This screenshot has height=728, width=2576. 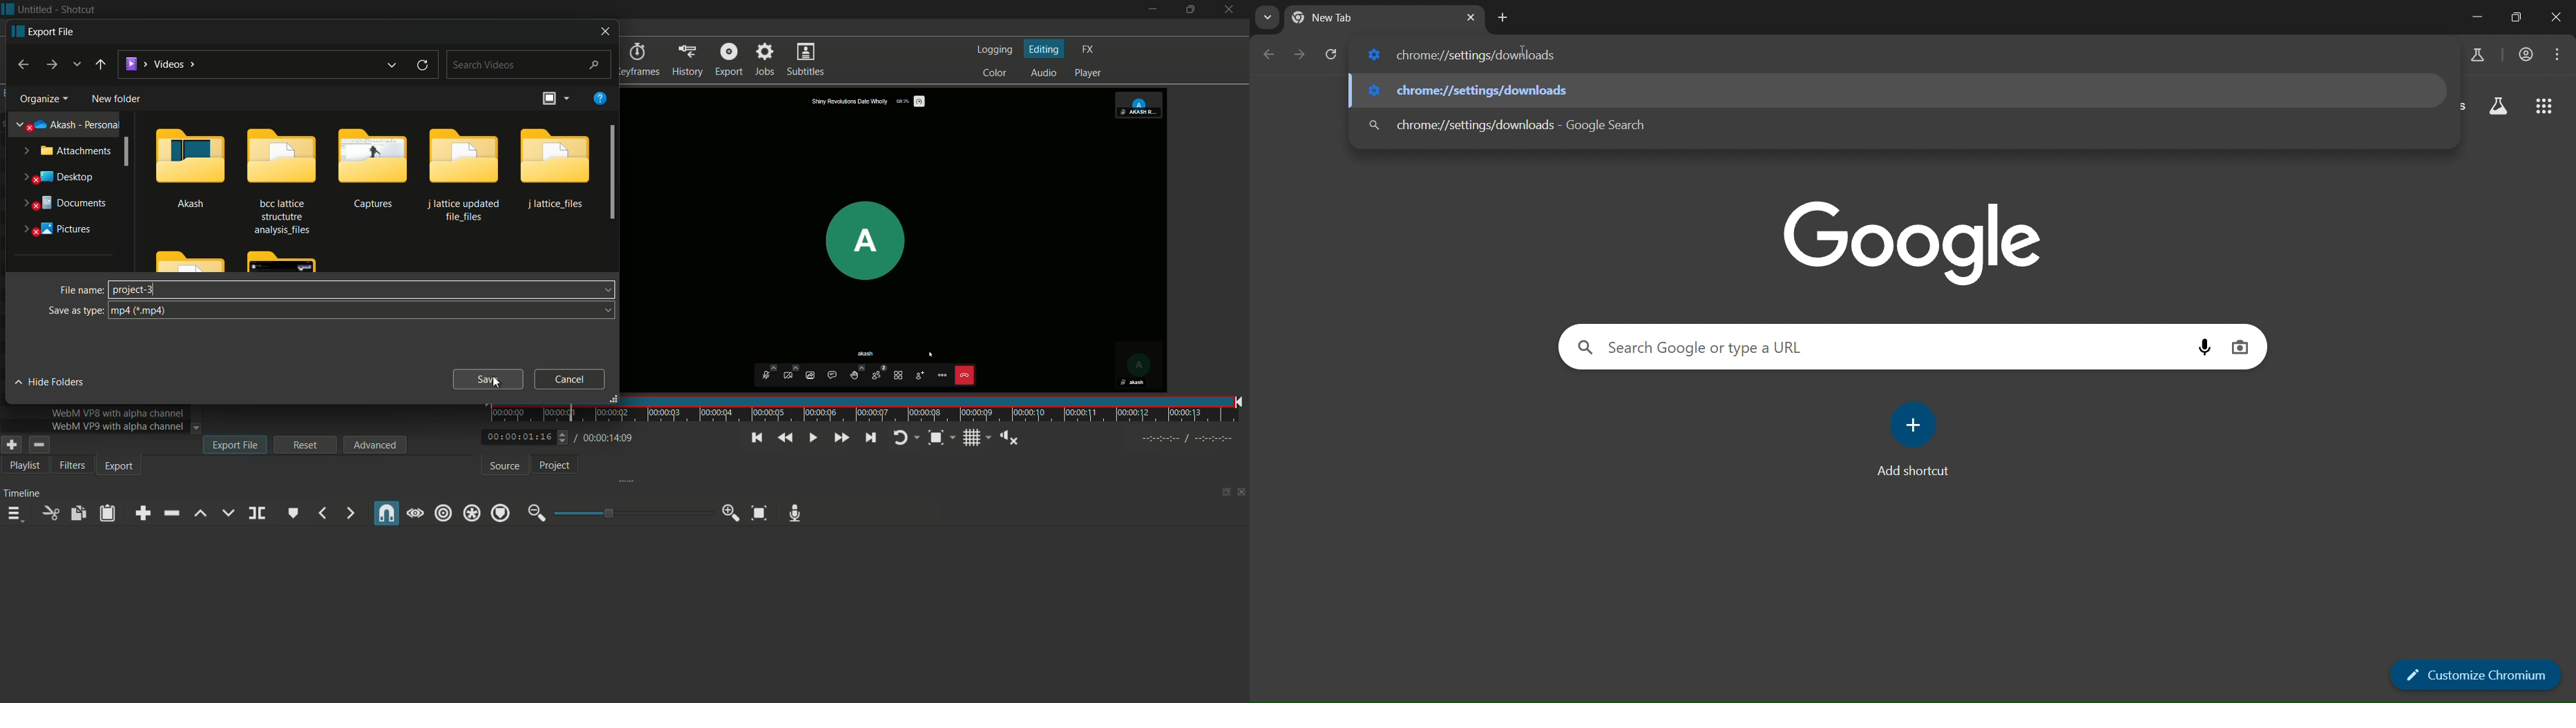 I want to click on minimize, so click(x=1151, y=10).